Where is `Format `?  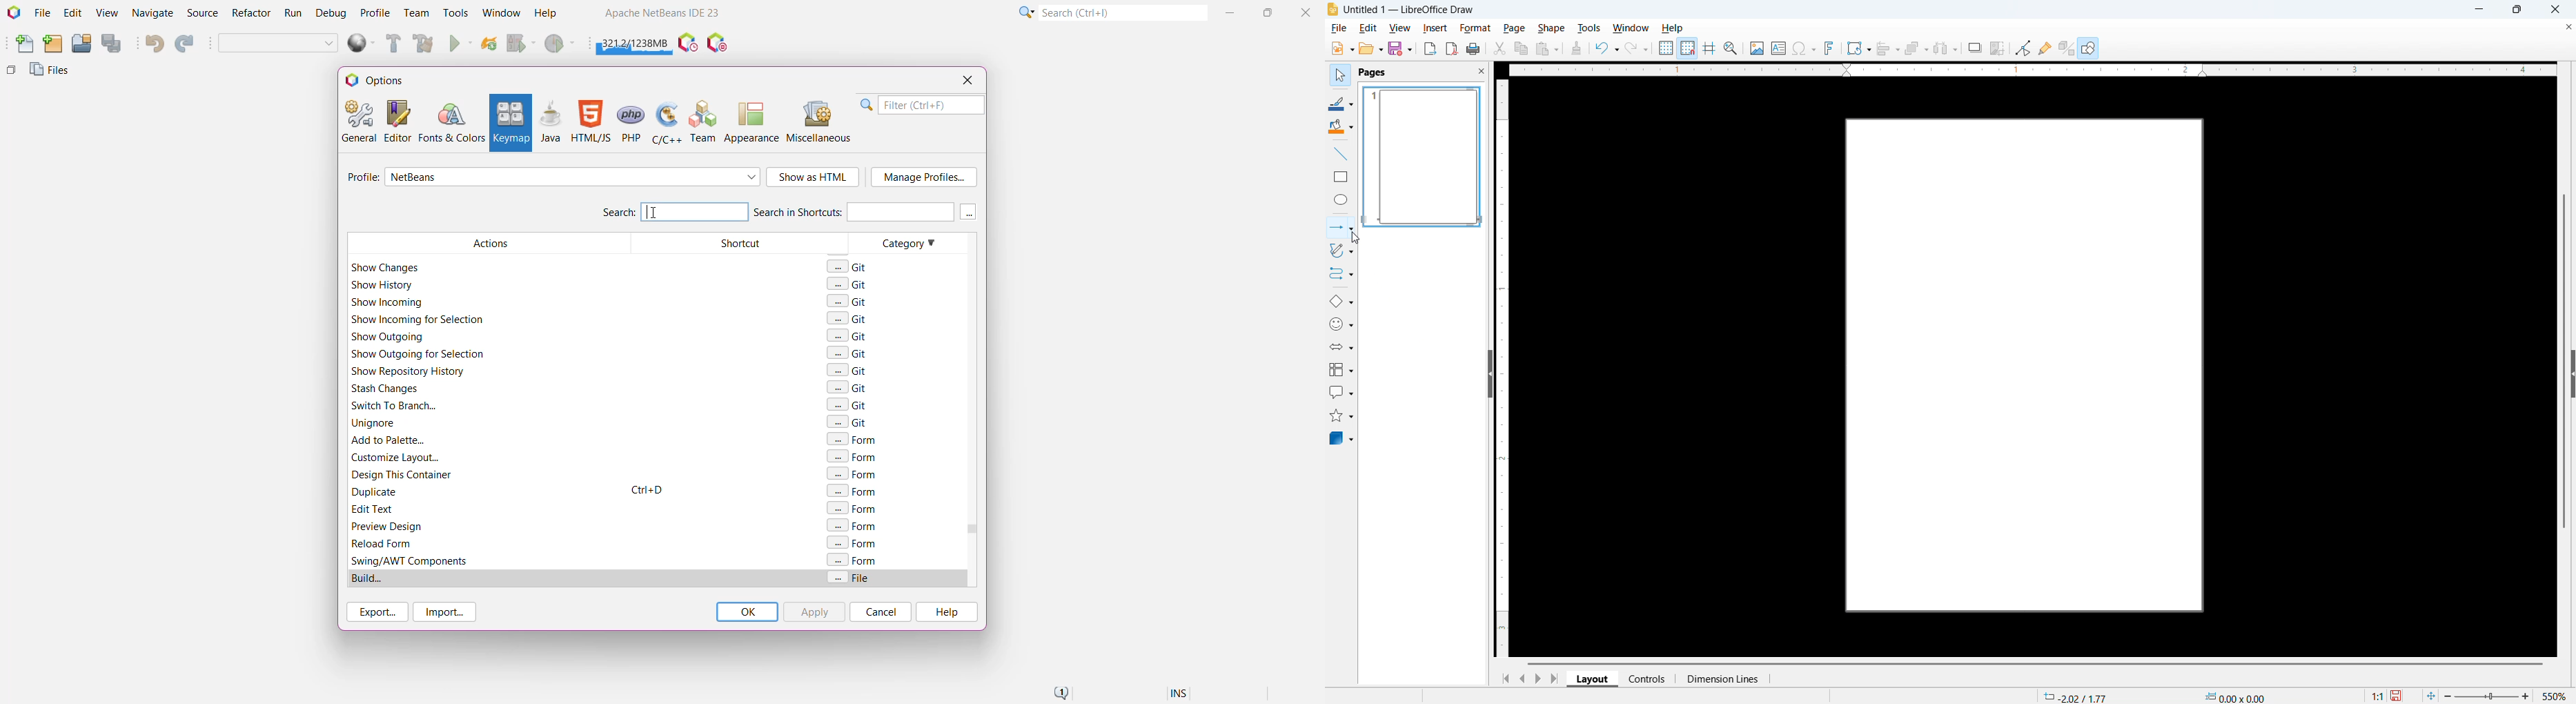 Format  is located at coordinates (1475, 27).